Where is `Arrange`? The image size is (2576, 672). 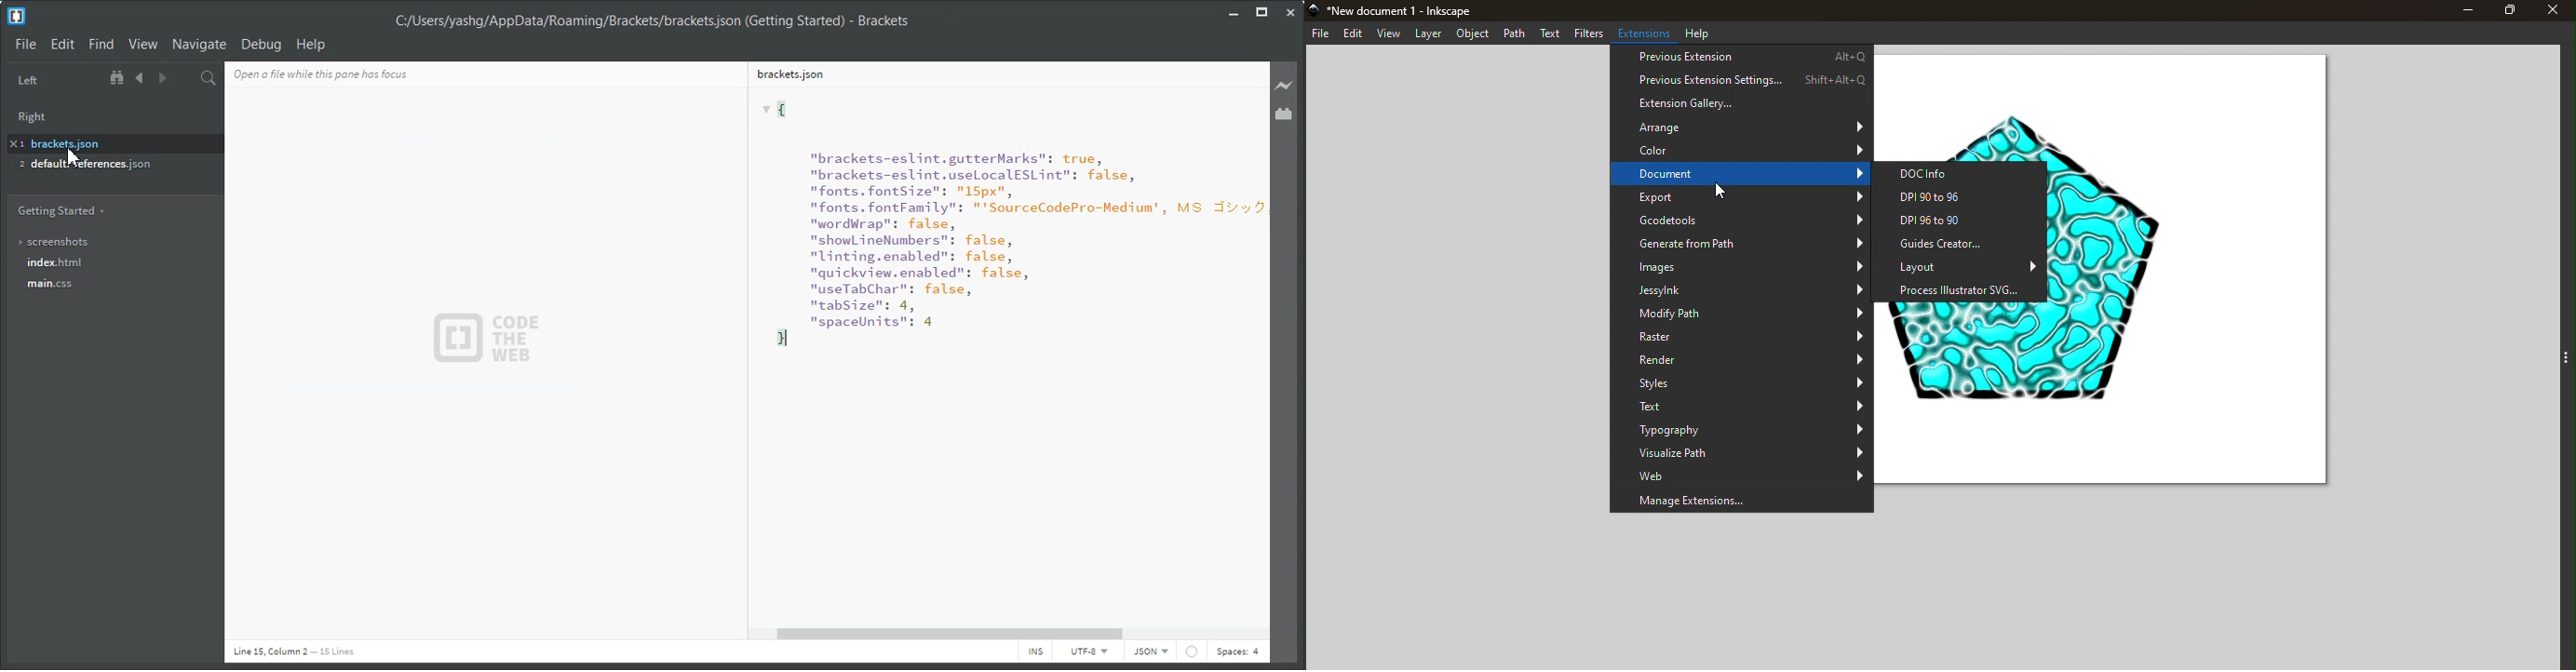
Arrange is located at coordinates (1740, 127).